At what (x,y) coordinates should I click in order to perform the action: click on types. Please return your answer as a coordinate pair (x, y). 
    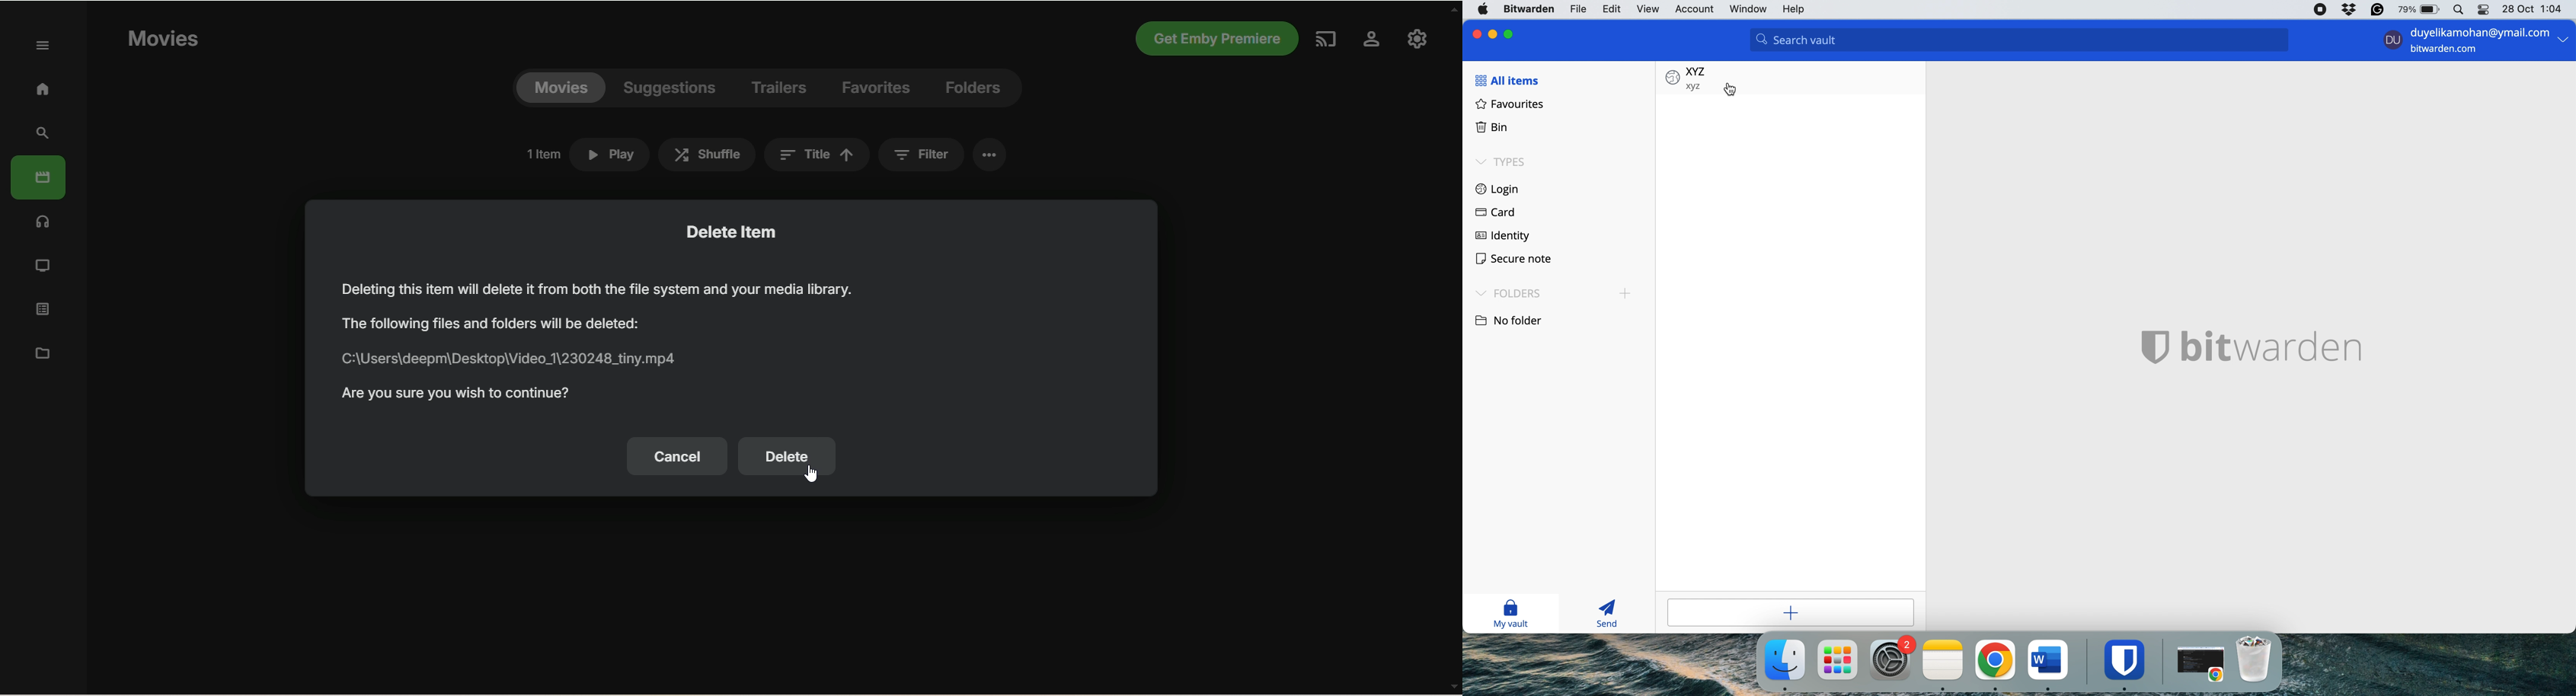
    Looking at the image, I should click on (1505, 162).